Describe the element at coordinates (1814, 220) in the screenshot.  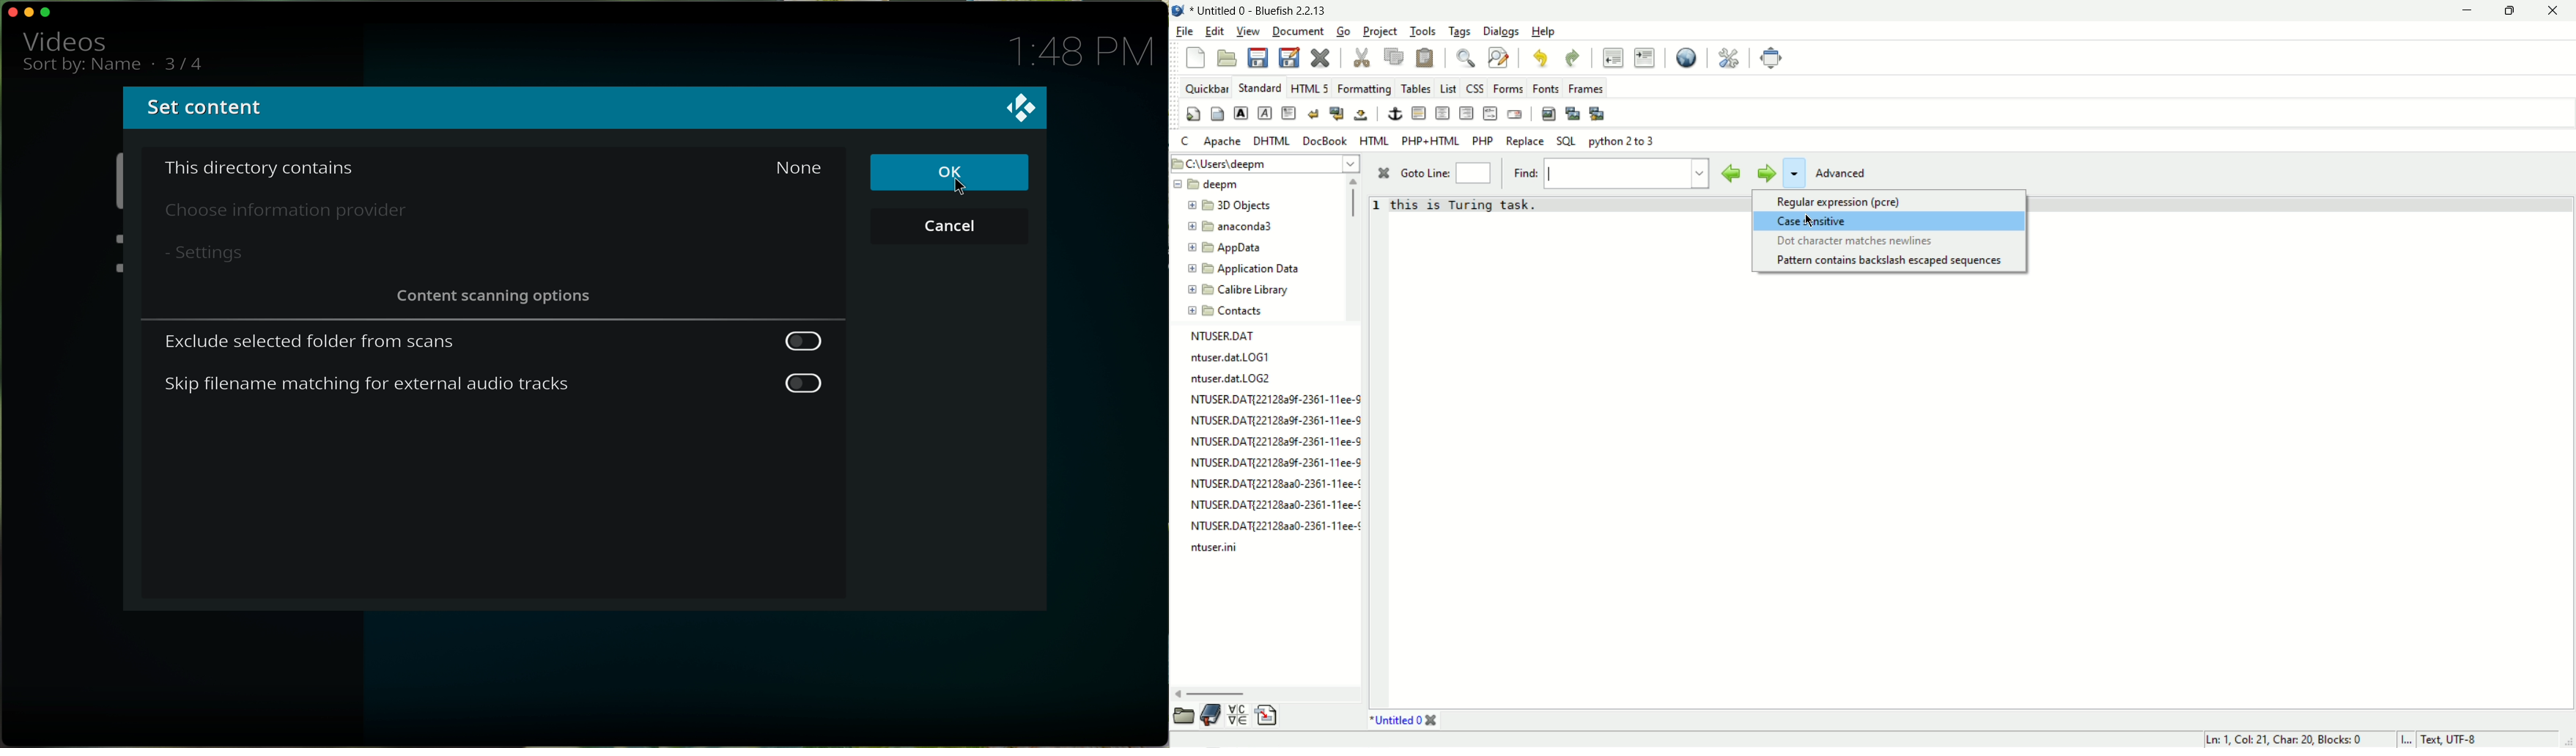
I see `cursor` at that location.